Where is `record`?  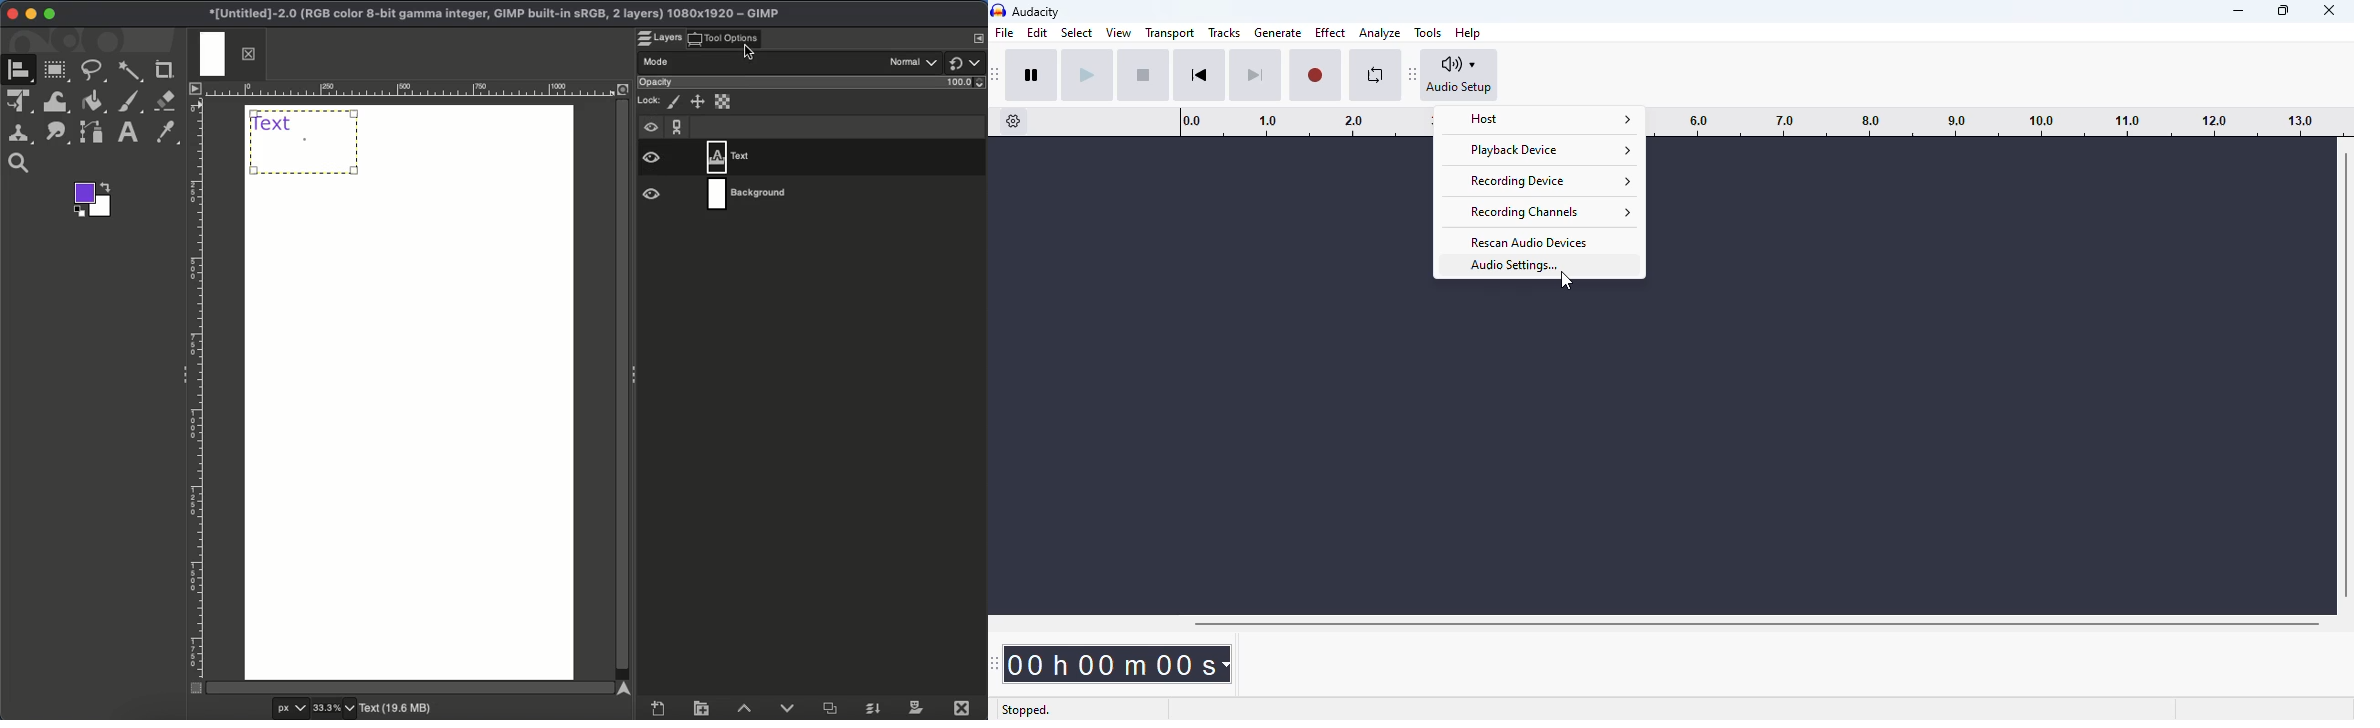
record is located at coordinates (1315, 76).